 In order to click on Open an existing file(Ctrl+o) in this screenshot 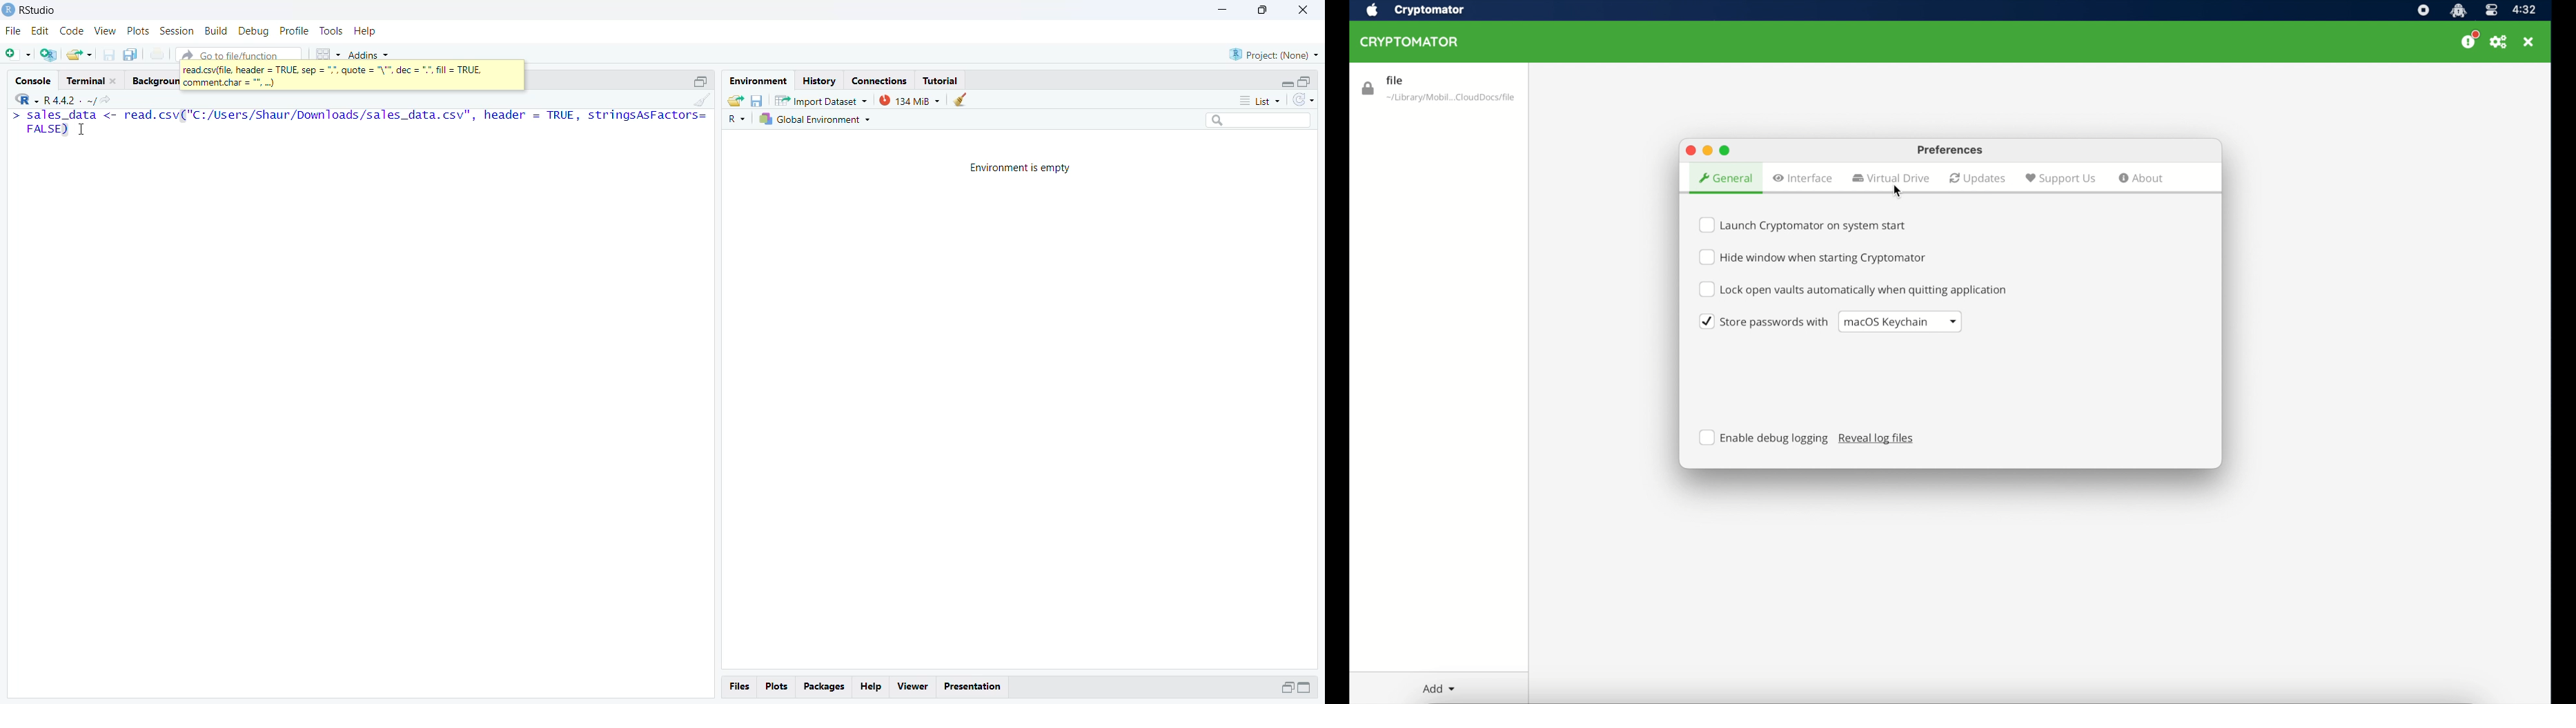, I will do `click(81, 55)`.